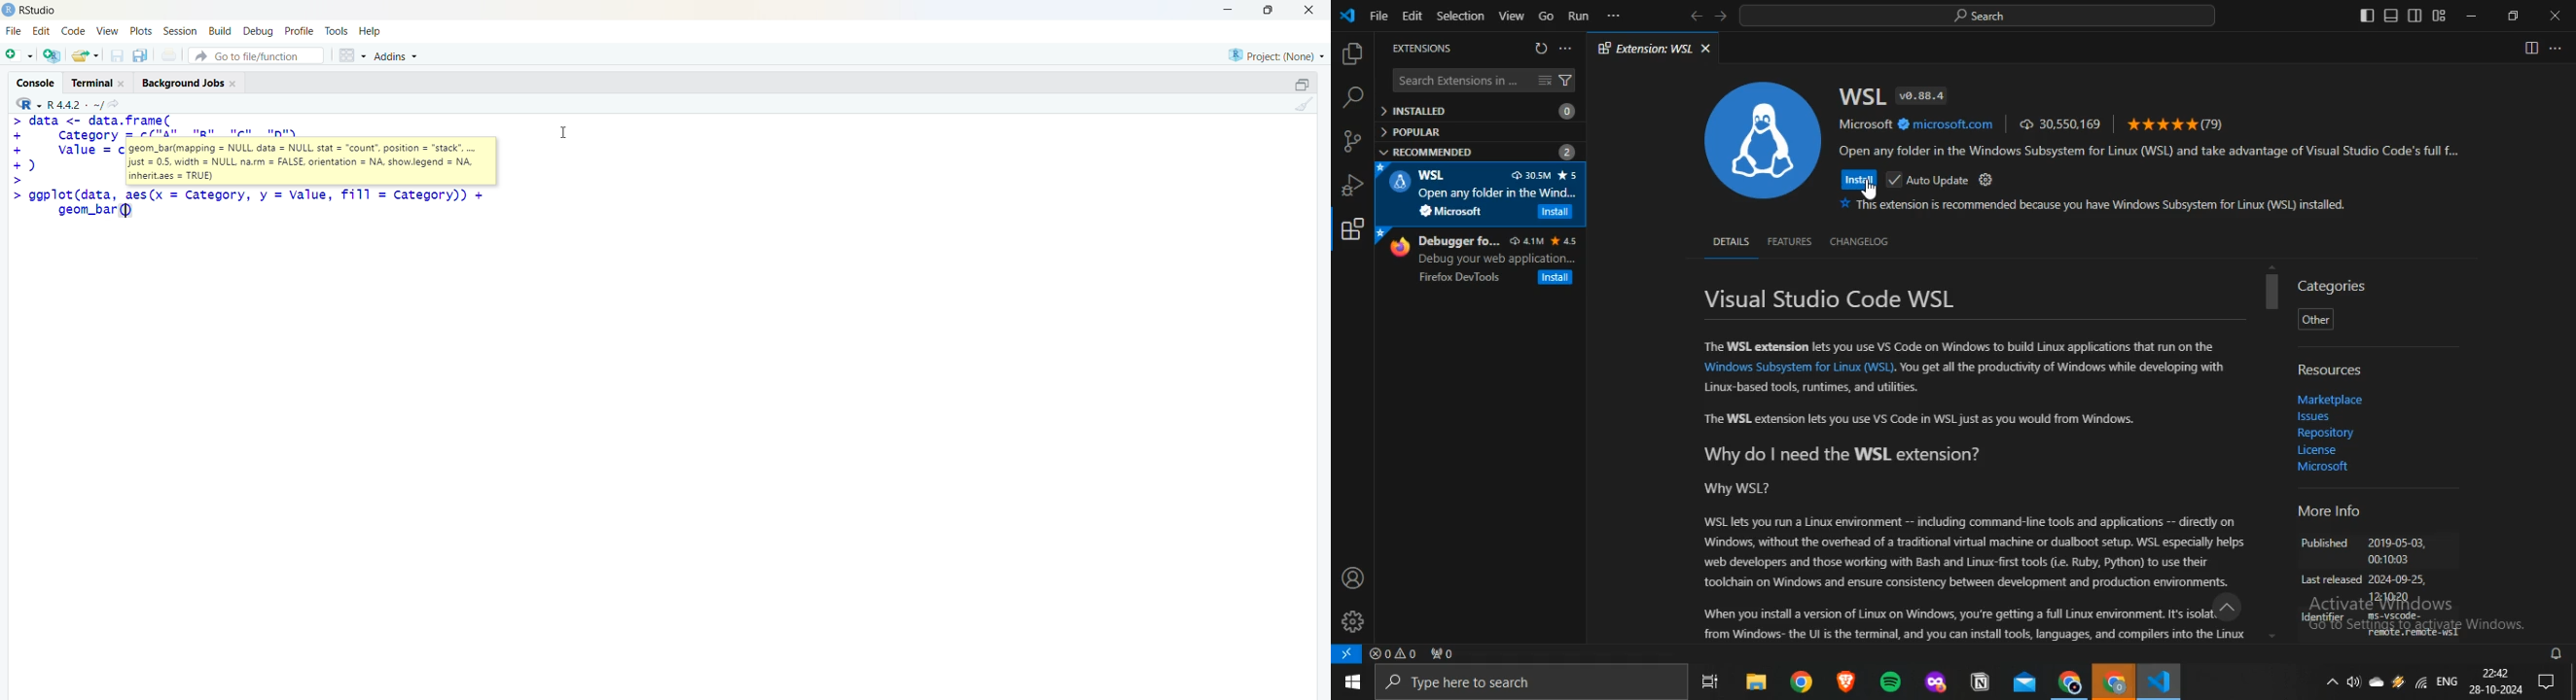 Image resolution: width=2576 pixels, height=700 pixels. I want to click on new file, so click(19, 53).